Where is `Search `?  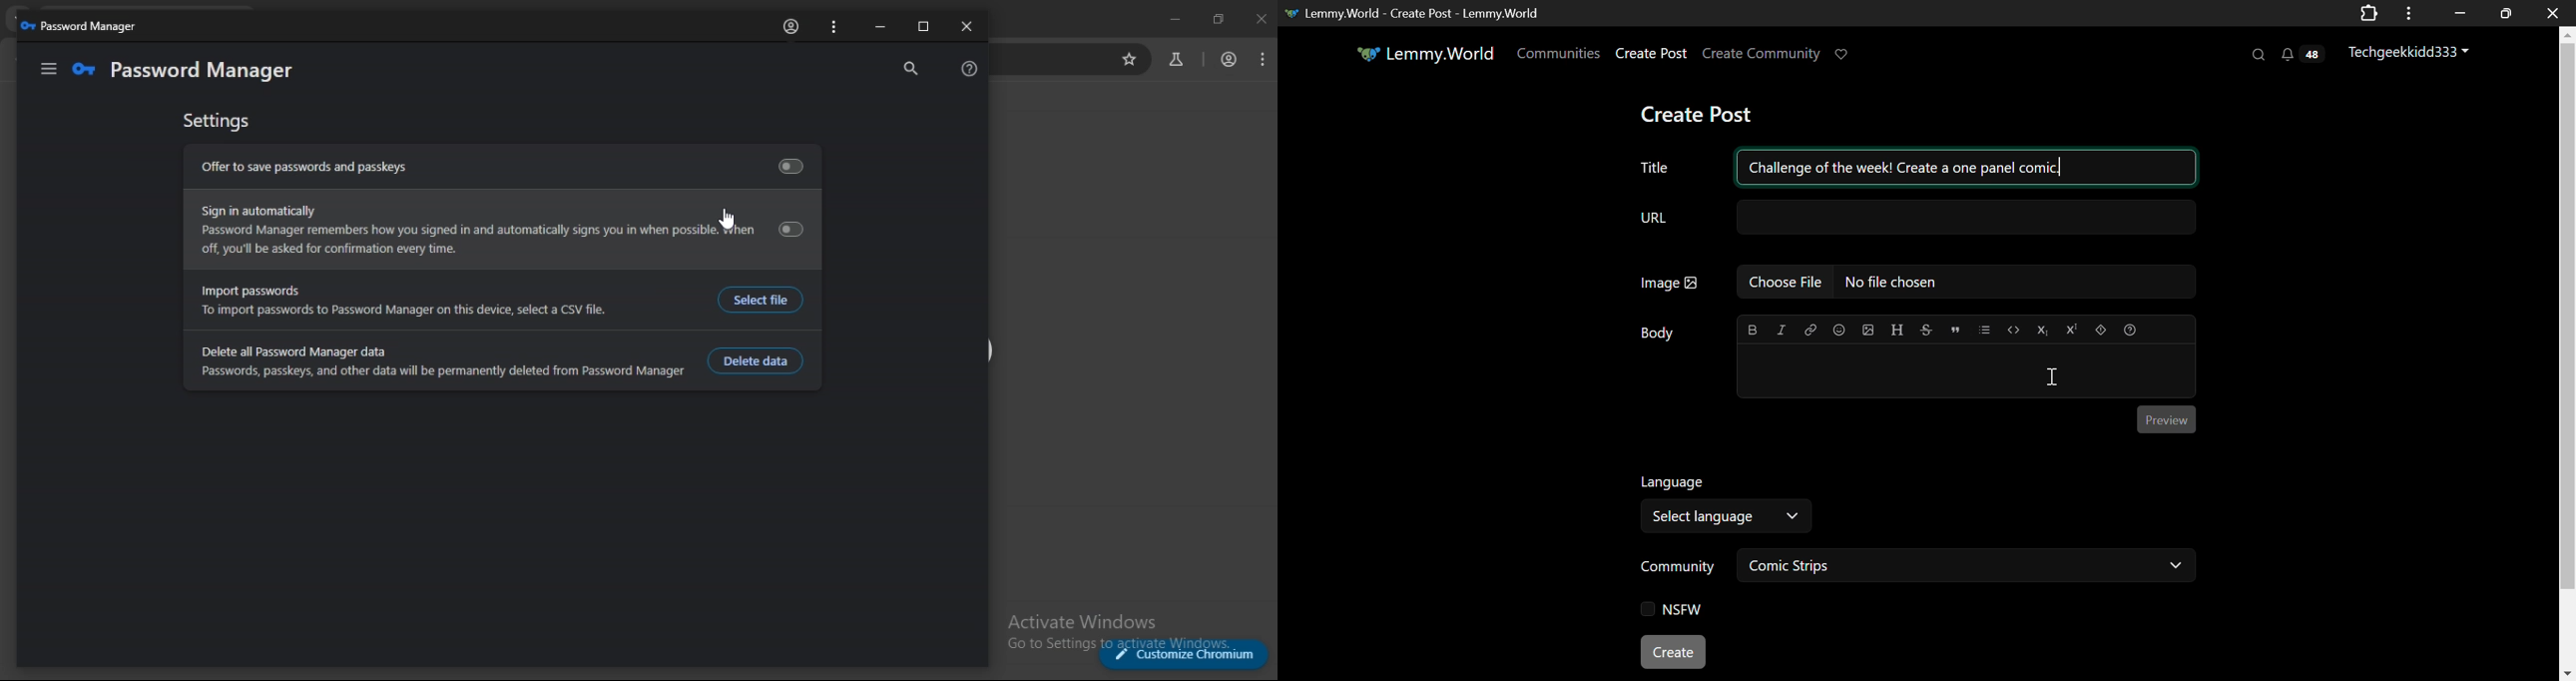
Search  is located at coordinates (2258, 54).